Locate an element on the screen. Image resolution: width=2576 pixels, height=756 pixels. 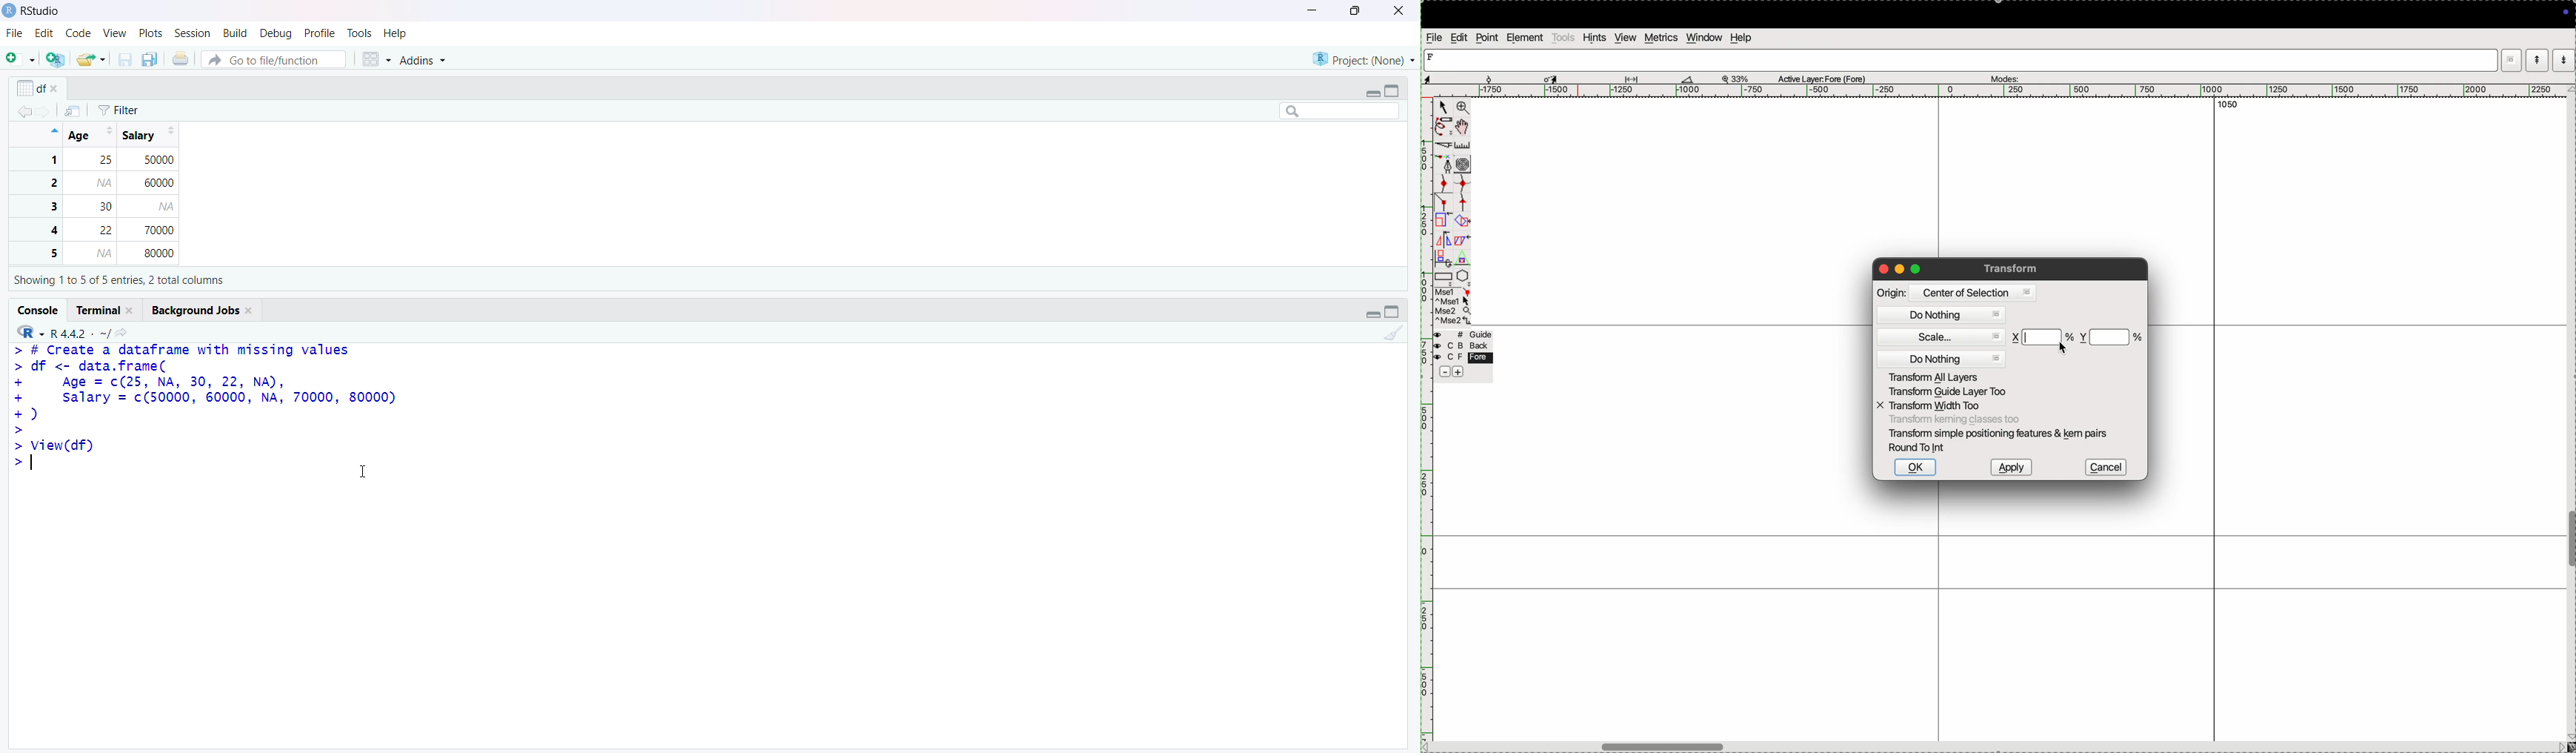
cut is located at coordinates (1444, 147).